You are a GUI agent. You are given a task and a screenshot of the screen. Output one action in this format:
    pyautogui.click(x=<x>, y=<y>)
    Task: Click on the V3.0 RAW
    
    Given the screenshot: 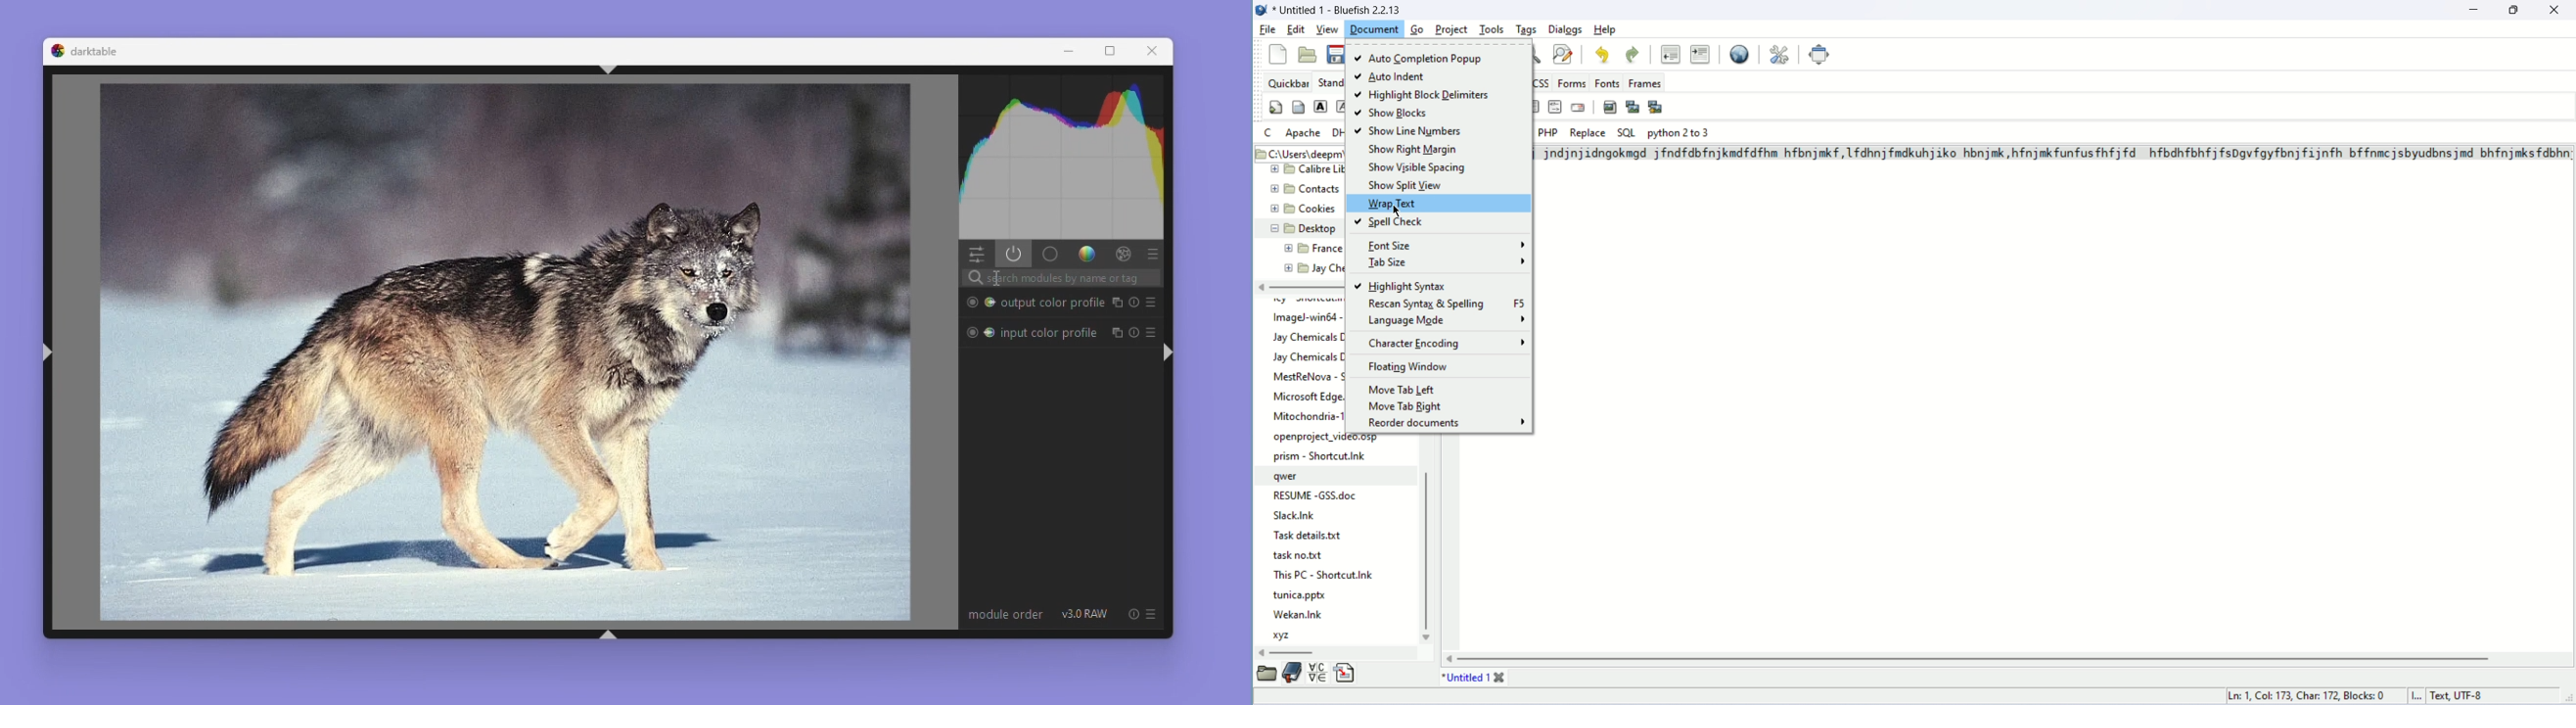 What is the action you would take?
    pyautogui.click(x=1084, y=615)
    